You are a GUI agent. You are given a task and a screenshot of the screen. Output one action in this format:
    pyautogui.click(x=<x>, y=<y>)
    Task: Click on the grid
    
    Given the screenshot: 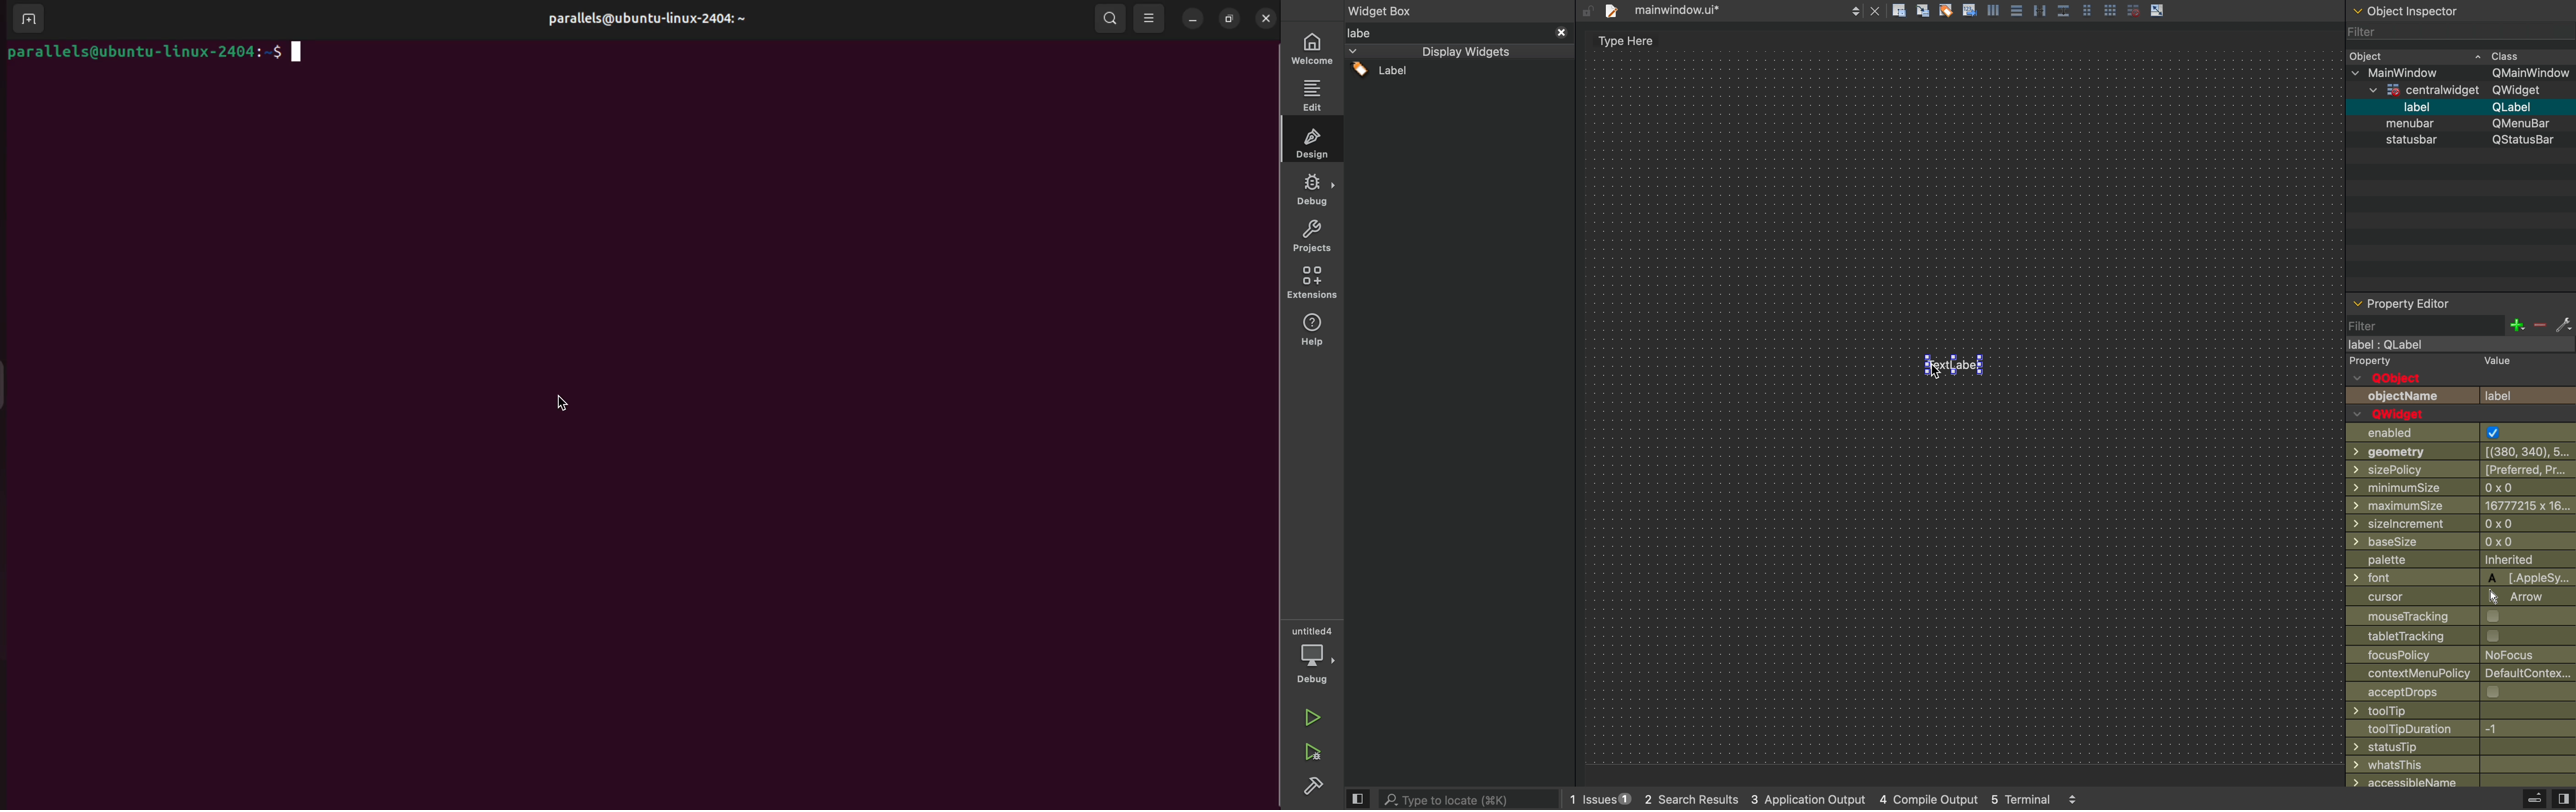 What is the action you would take?
    pyautogui.click(x=2112, y=8)
    